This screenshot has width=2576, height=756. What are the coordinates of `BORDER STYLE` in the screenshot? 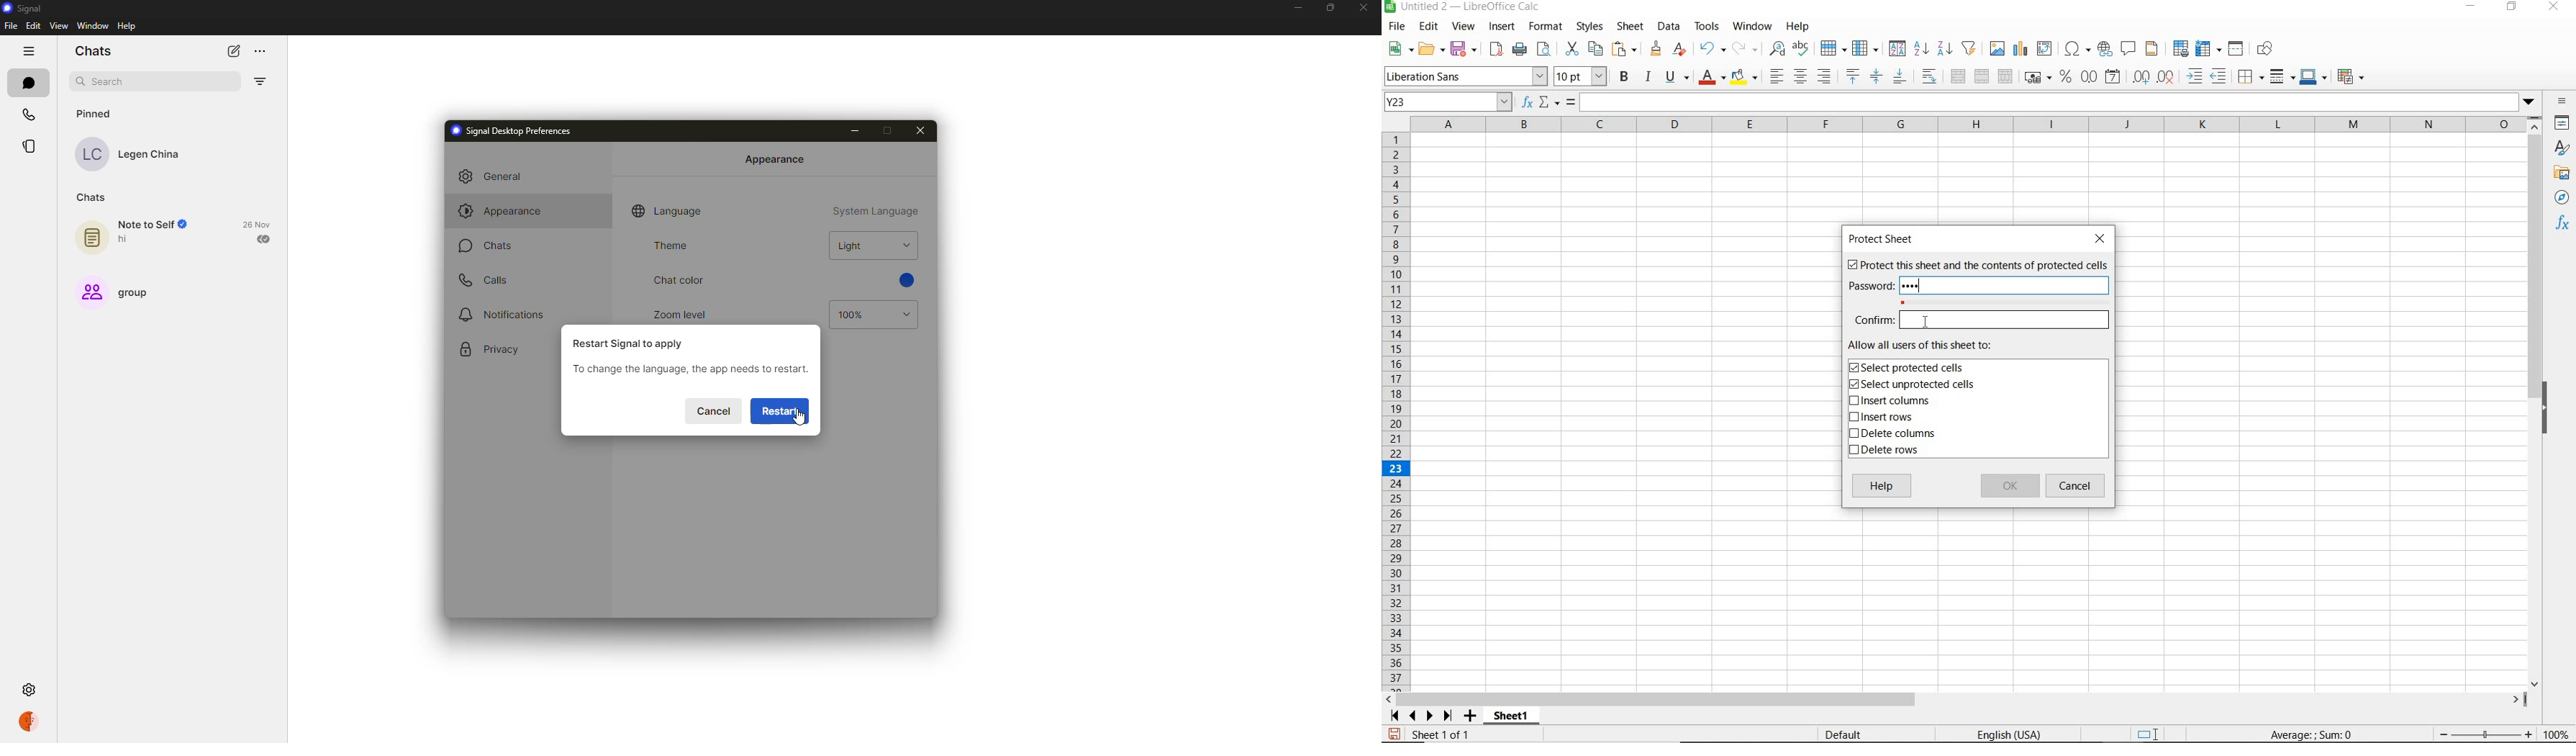 It's located at (2281, 76).